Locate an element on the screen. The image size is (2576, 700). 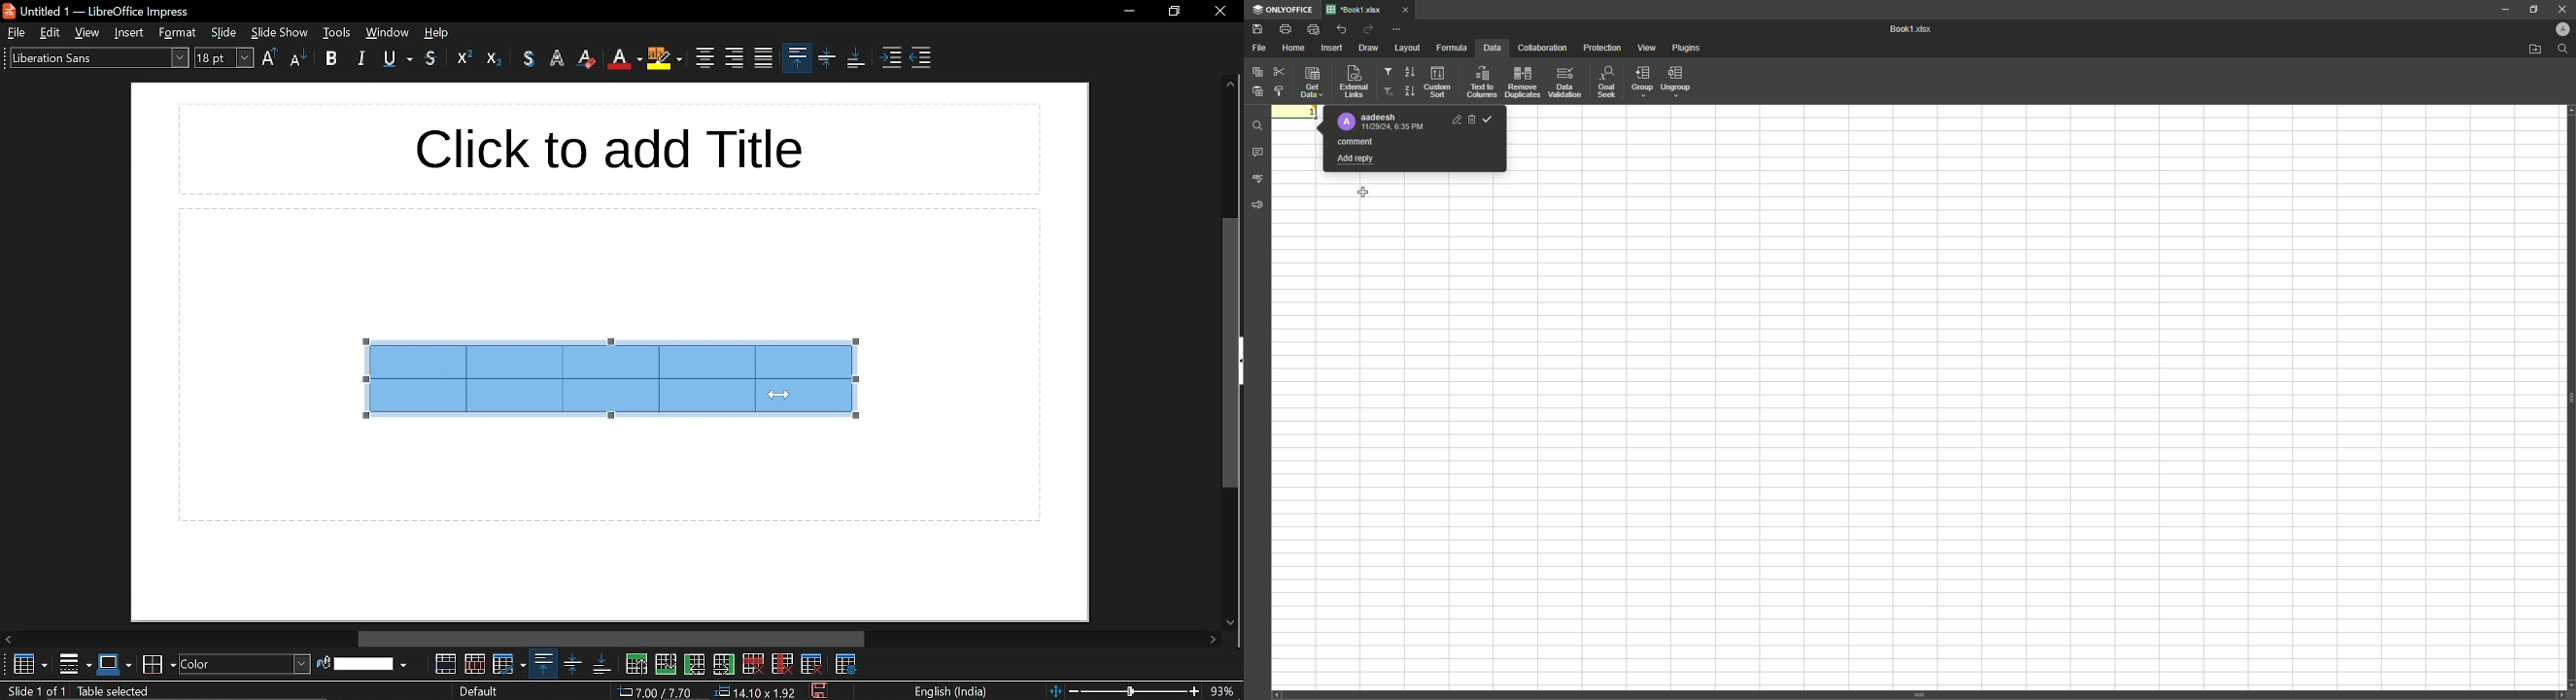
slide info is located at coordinates (176, 691).